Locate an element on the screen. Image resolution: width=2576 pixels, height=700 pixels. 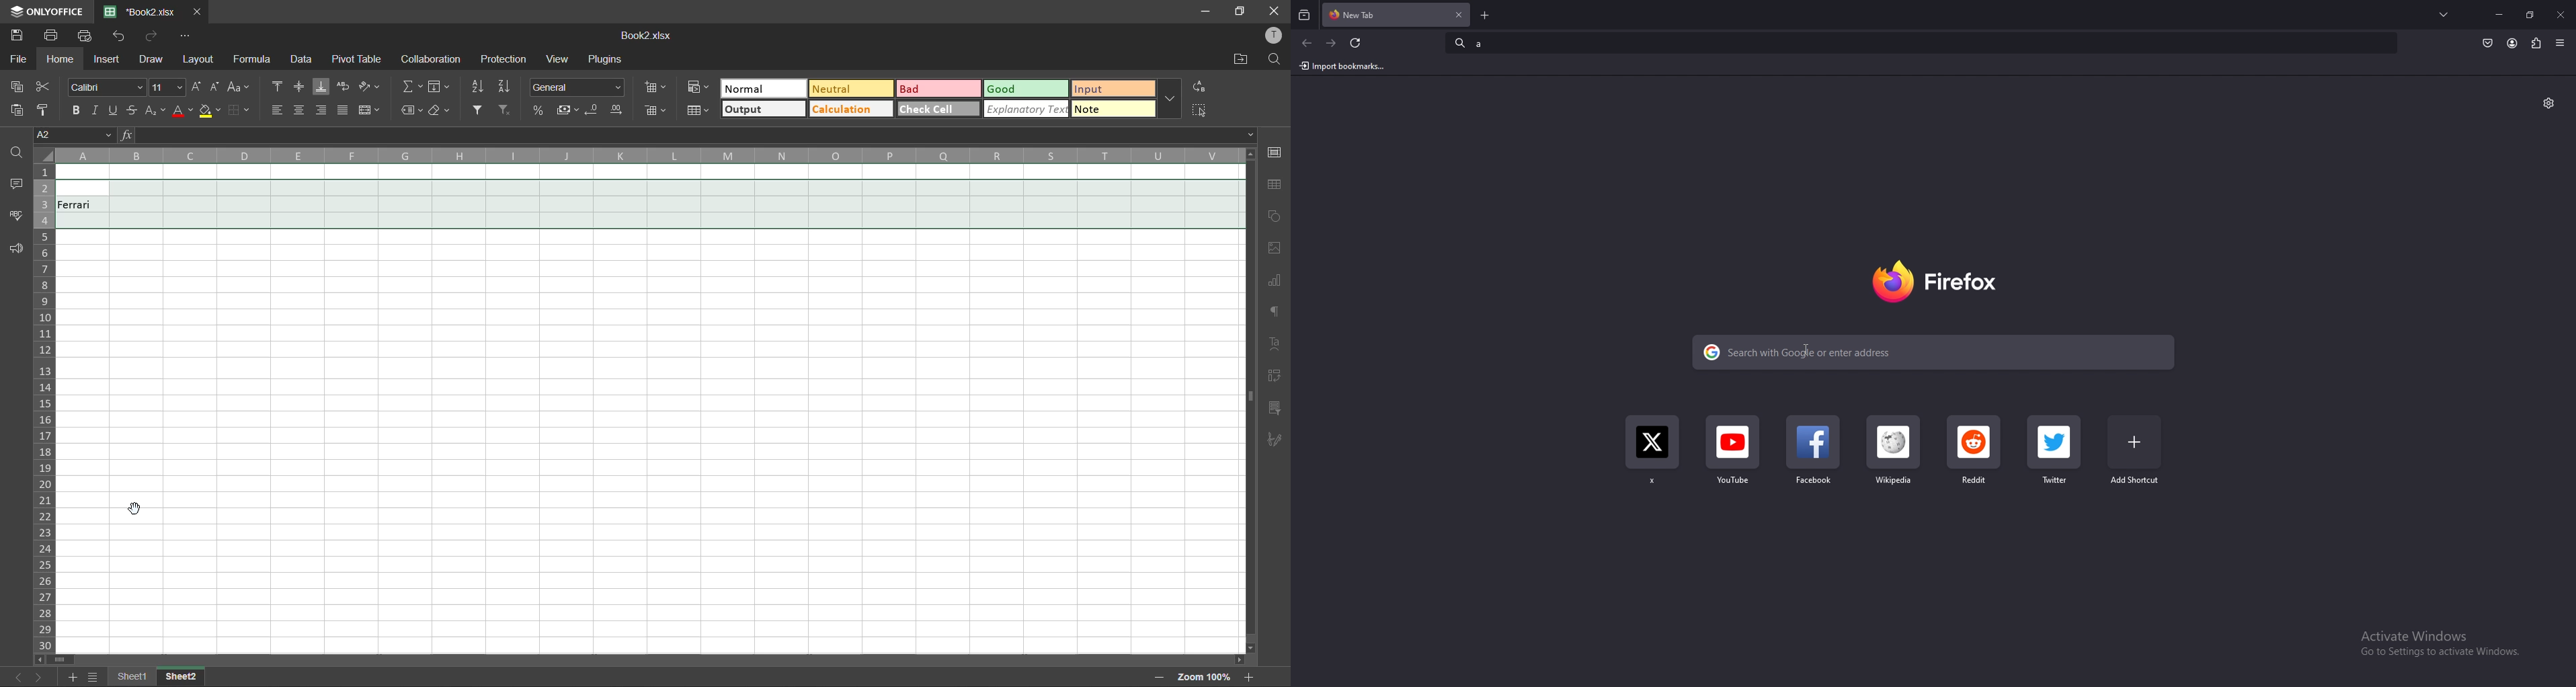
merge and center is located at coordinates (370, 110).